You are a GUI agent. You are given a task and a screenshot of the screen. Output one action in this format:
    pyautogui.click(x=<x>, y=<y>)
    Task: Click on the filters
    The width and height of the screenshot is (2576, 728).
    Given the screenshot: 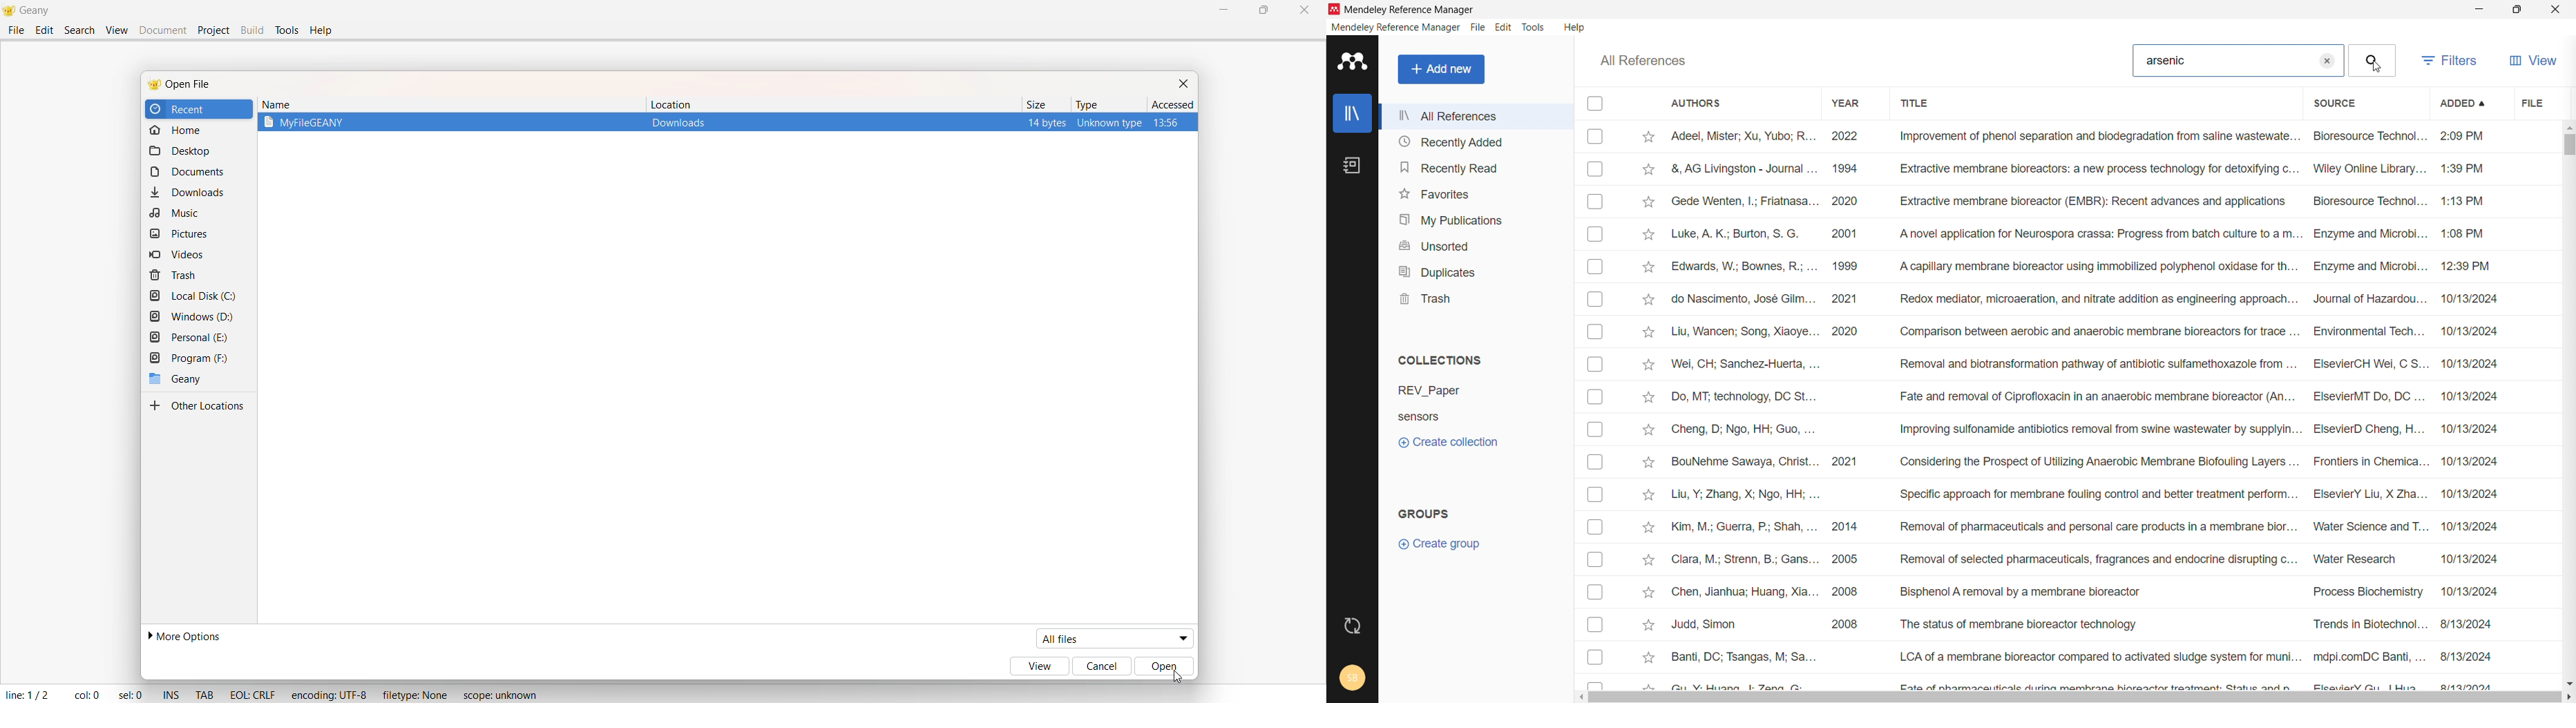 What is the action you would take?
    pyautogui.click(x=2454, y=59)
    